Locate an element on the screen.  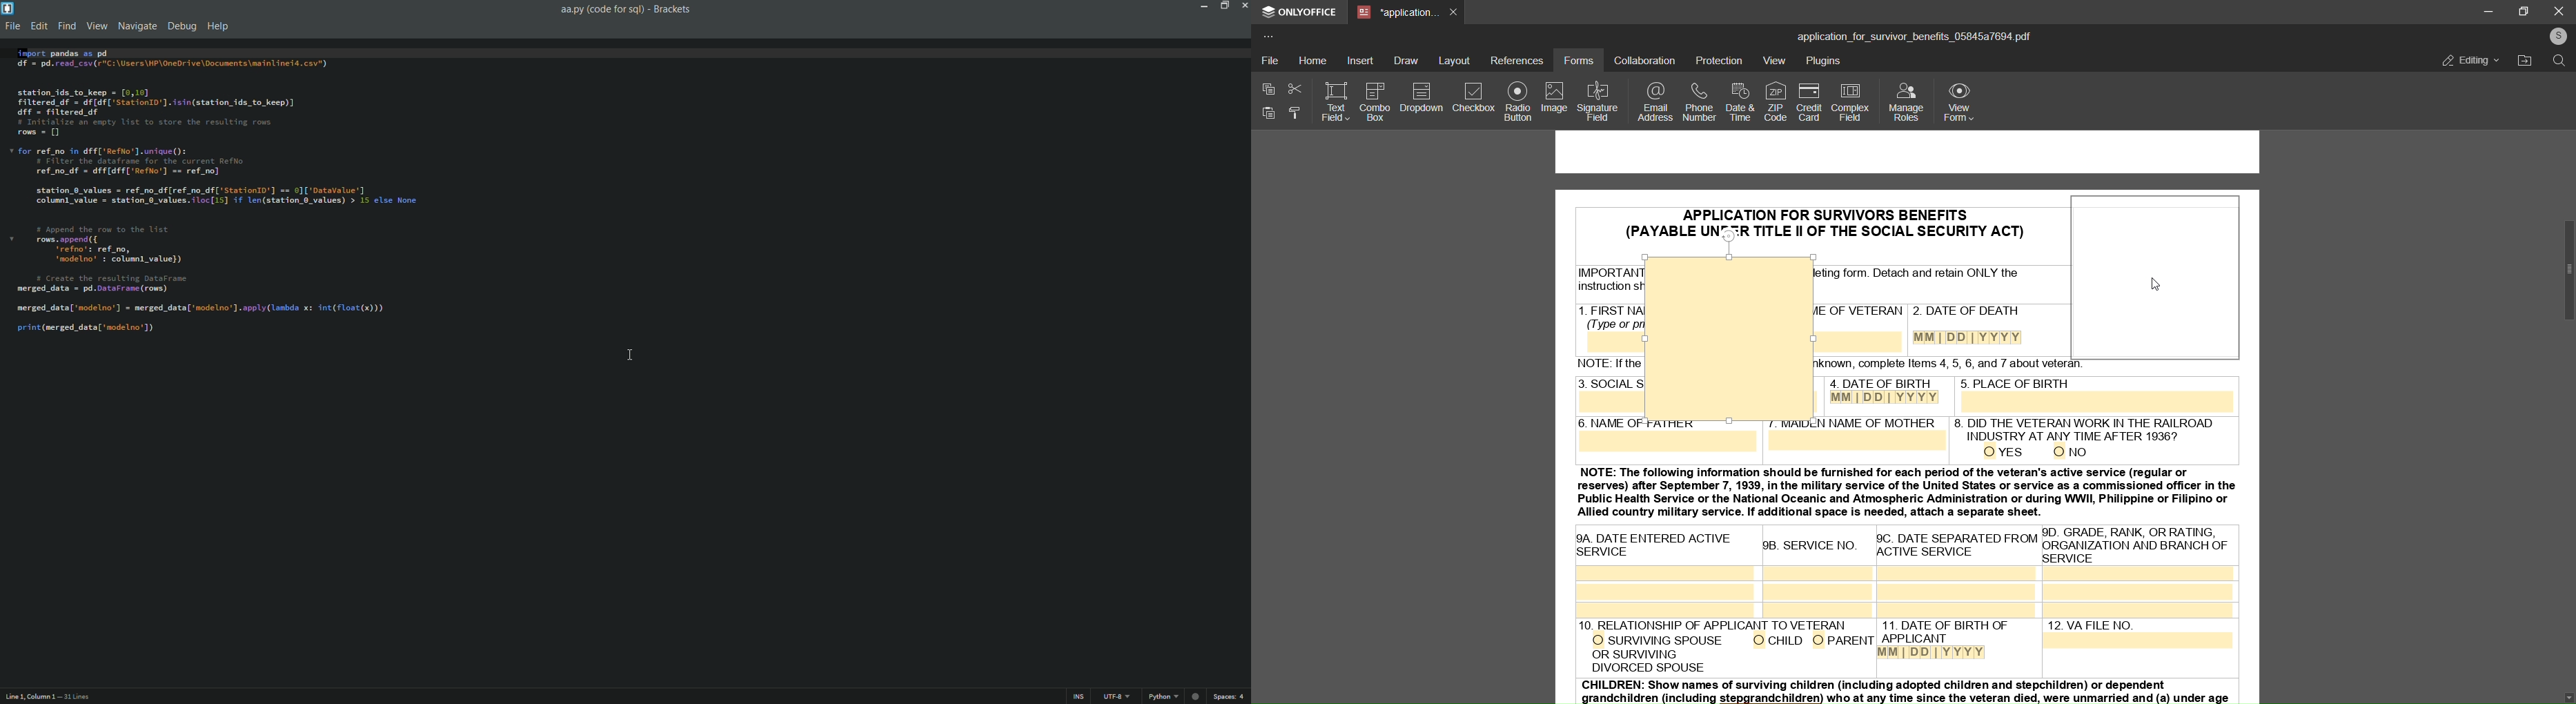
protection is located at coordinates (1720, 60).